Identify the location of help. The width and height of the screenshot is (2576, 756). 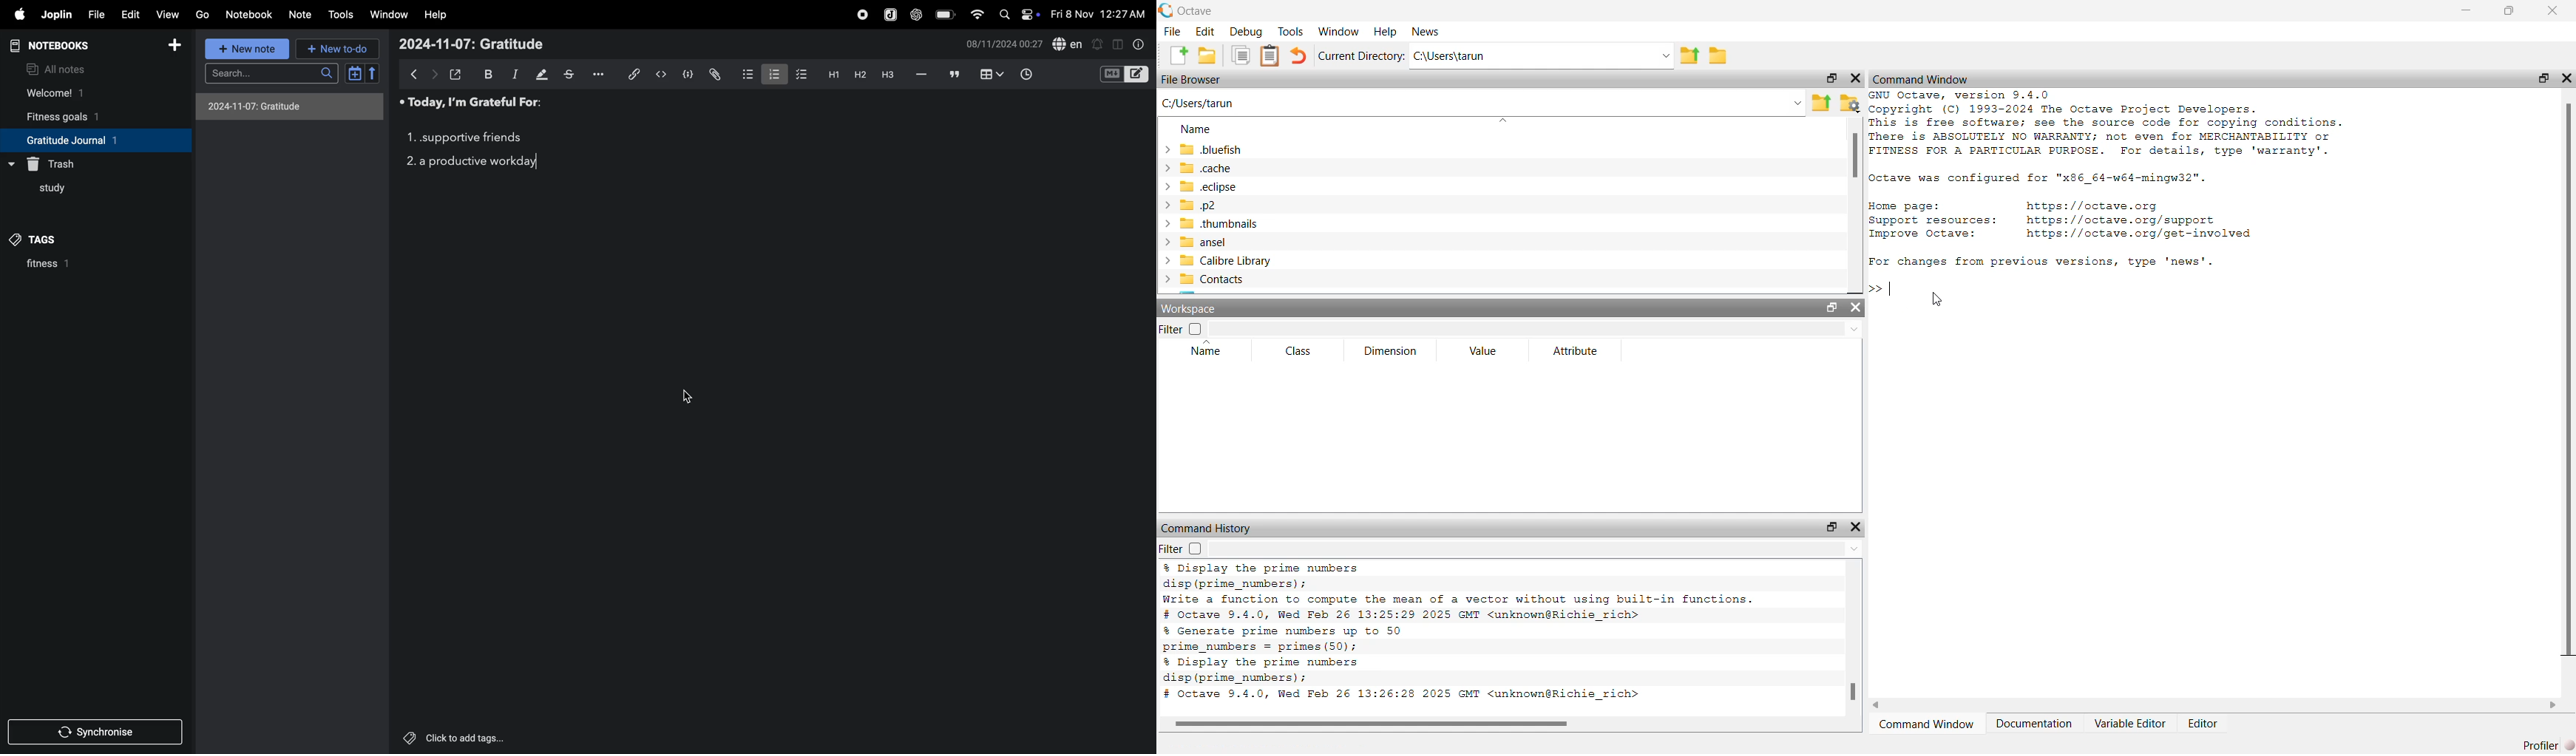
(436, 16).